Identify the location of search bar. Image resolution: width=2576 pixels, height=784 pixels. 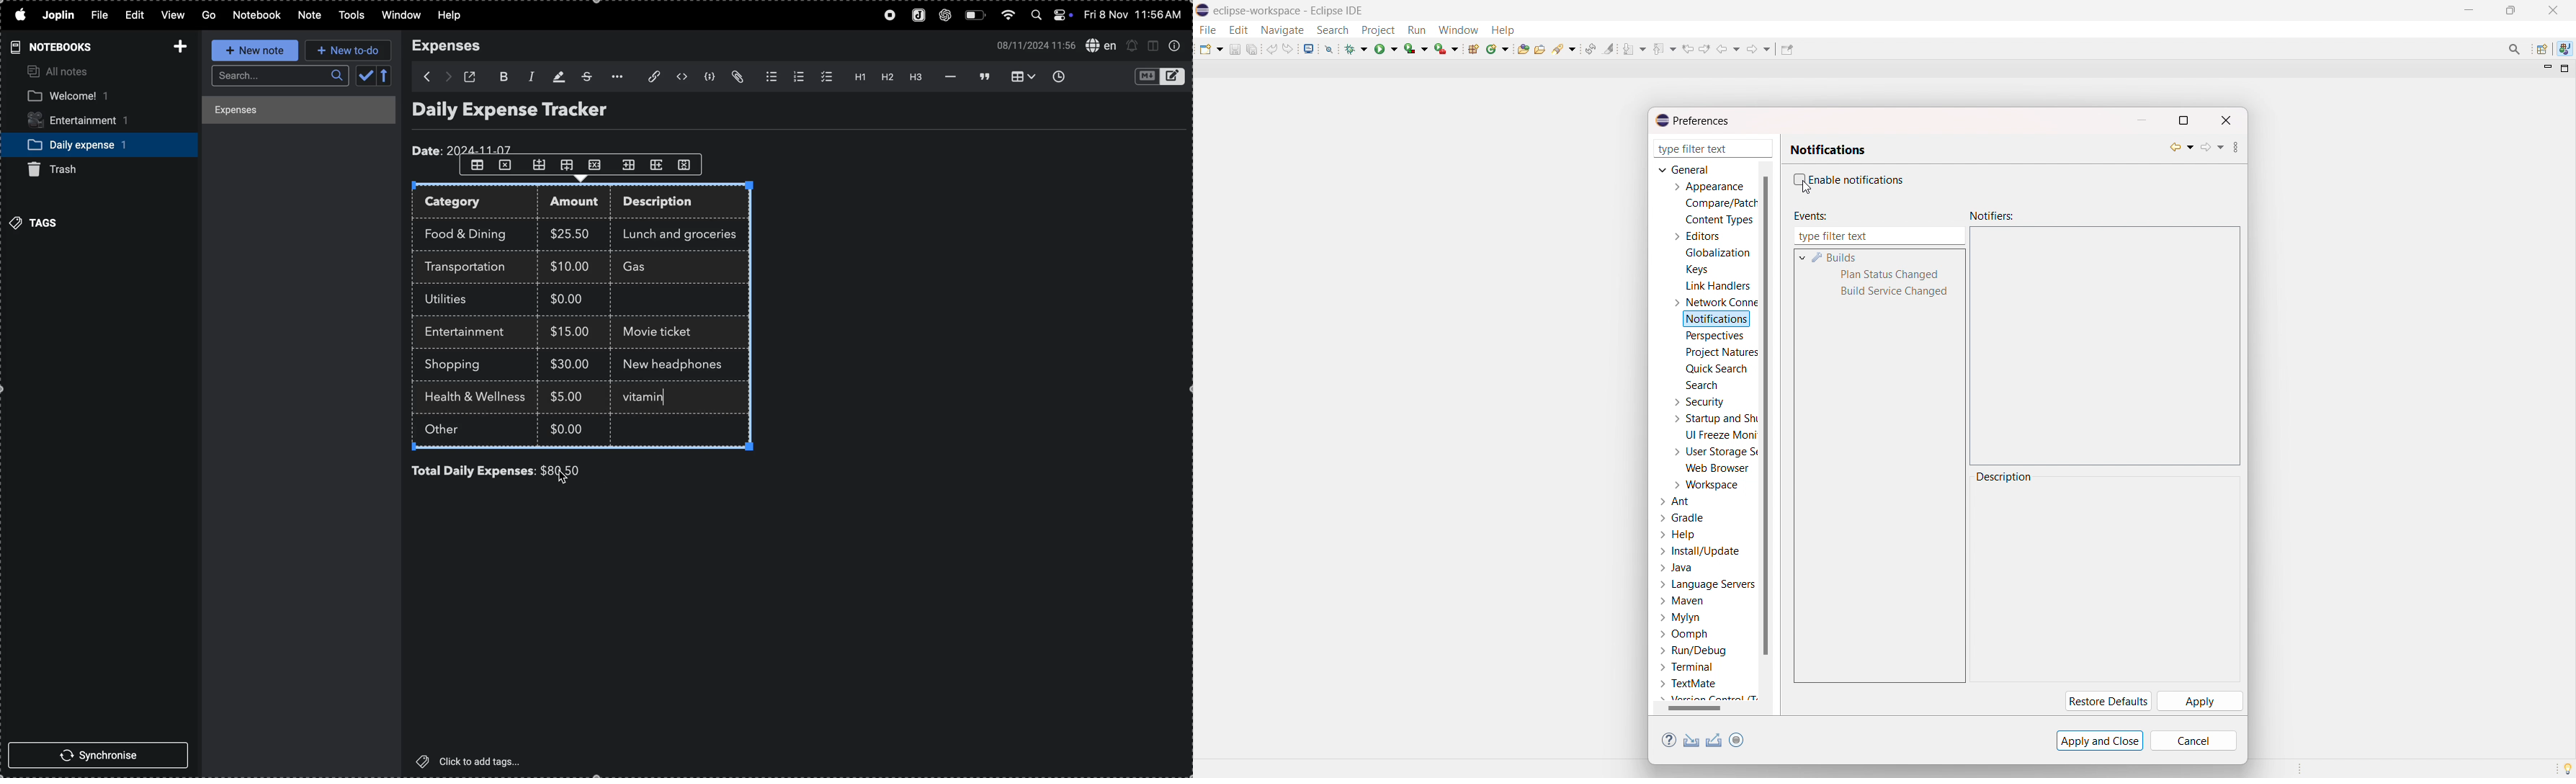
(278, 76).